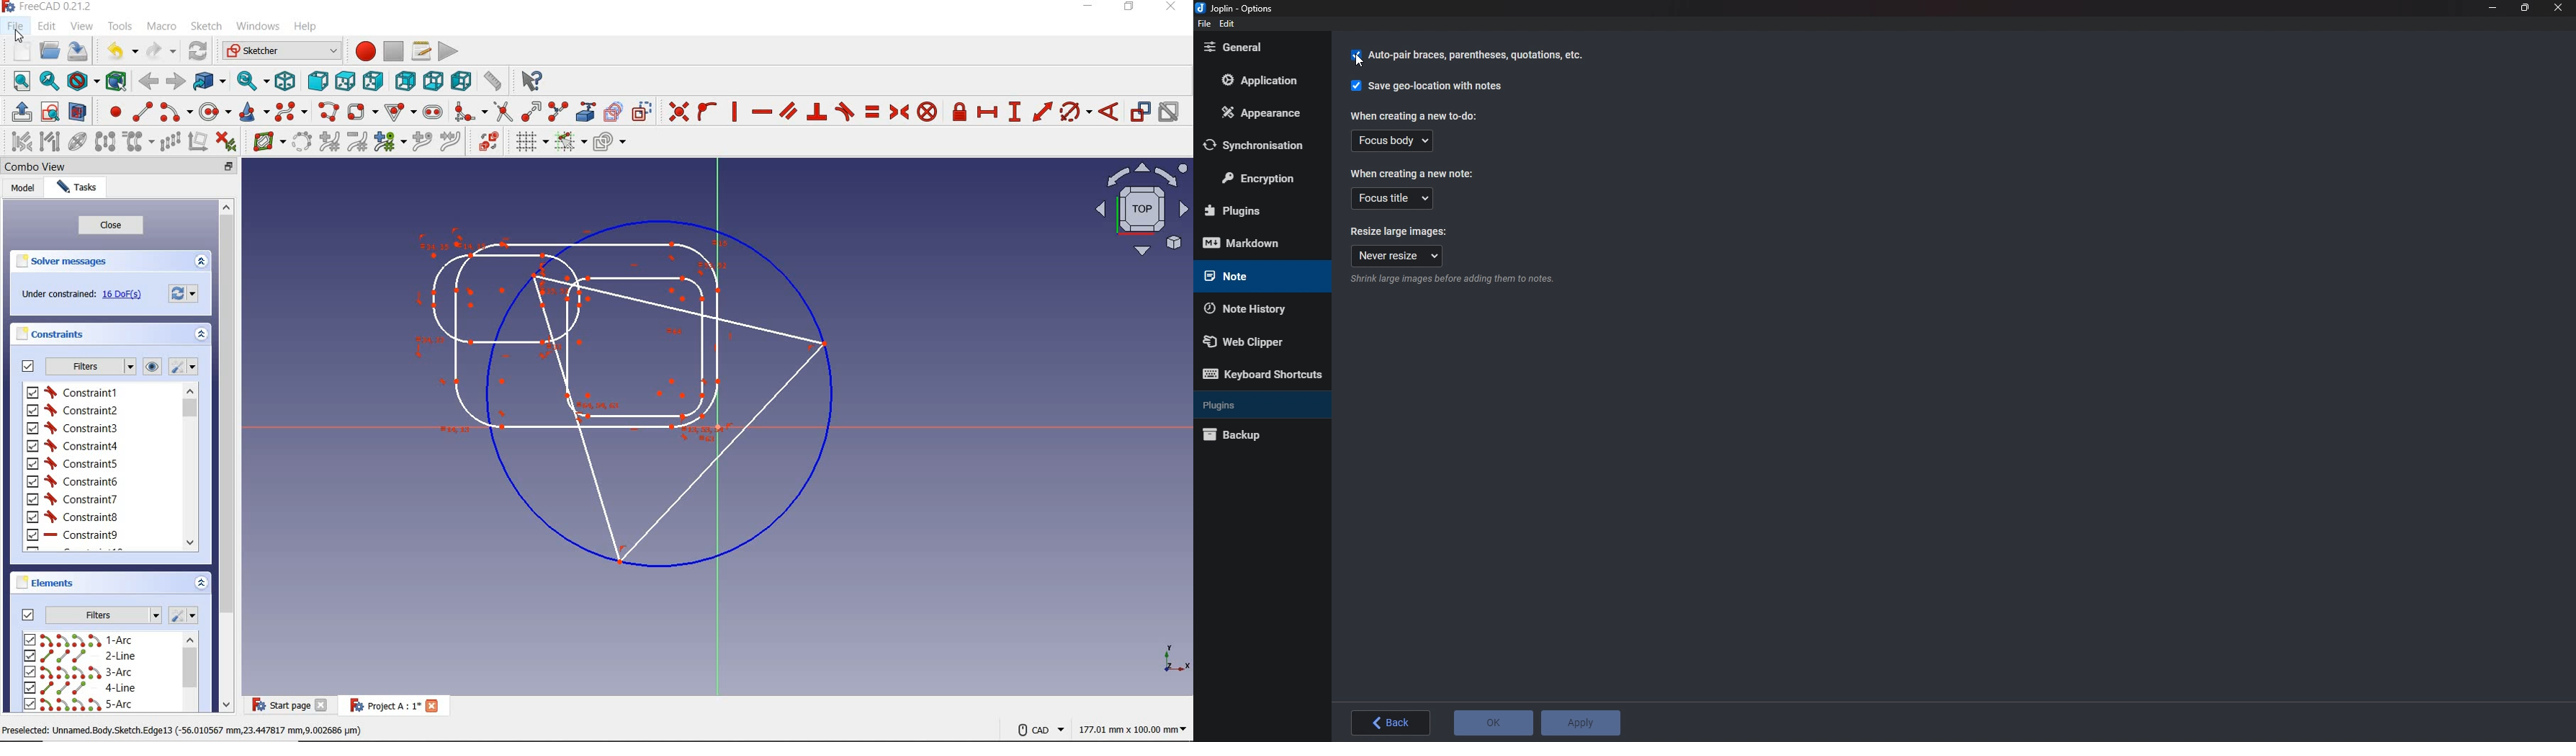 Image resolution: width=2576 pixels, height=756 pixels. Describe the element at coordinates (2526, 9) in the screenshot. I see `Resize` at that location.